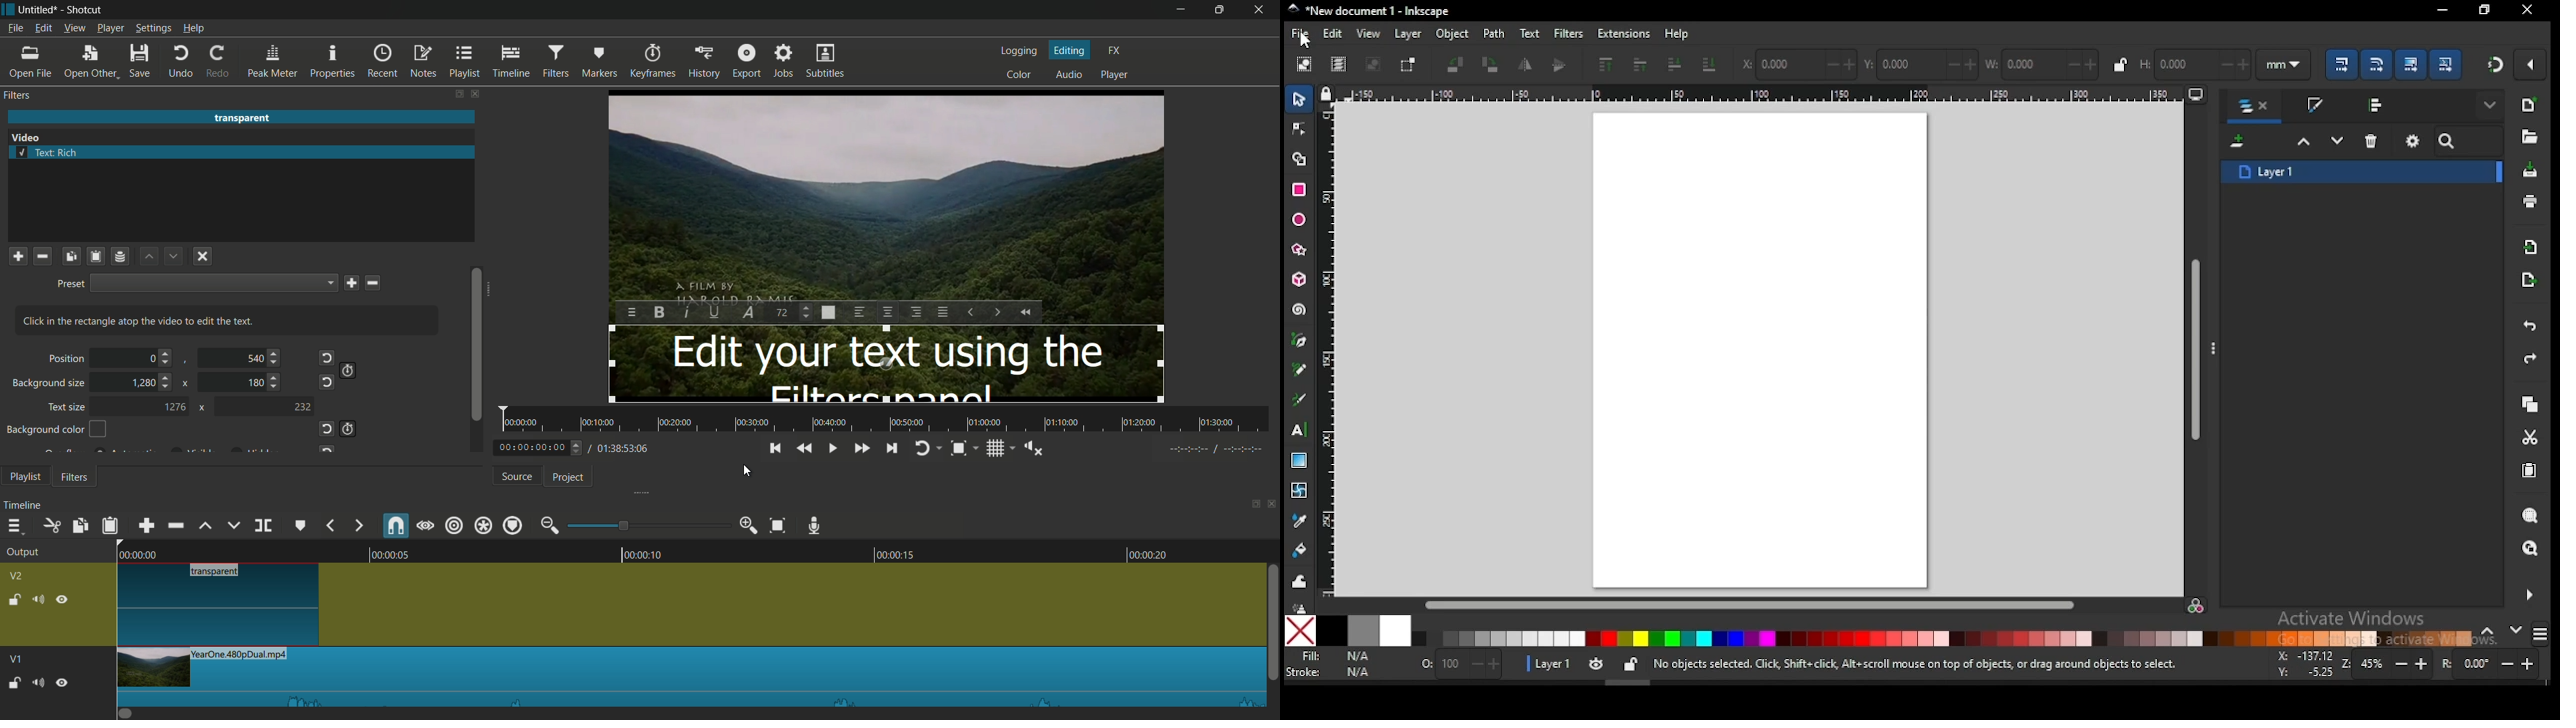  I want to click on align center, so click(887, 311).